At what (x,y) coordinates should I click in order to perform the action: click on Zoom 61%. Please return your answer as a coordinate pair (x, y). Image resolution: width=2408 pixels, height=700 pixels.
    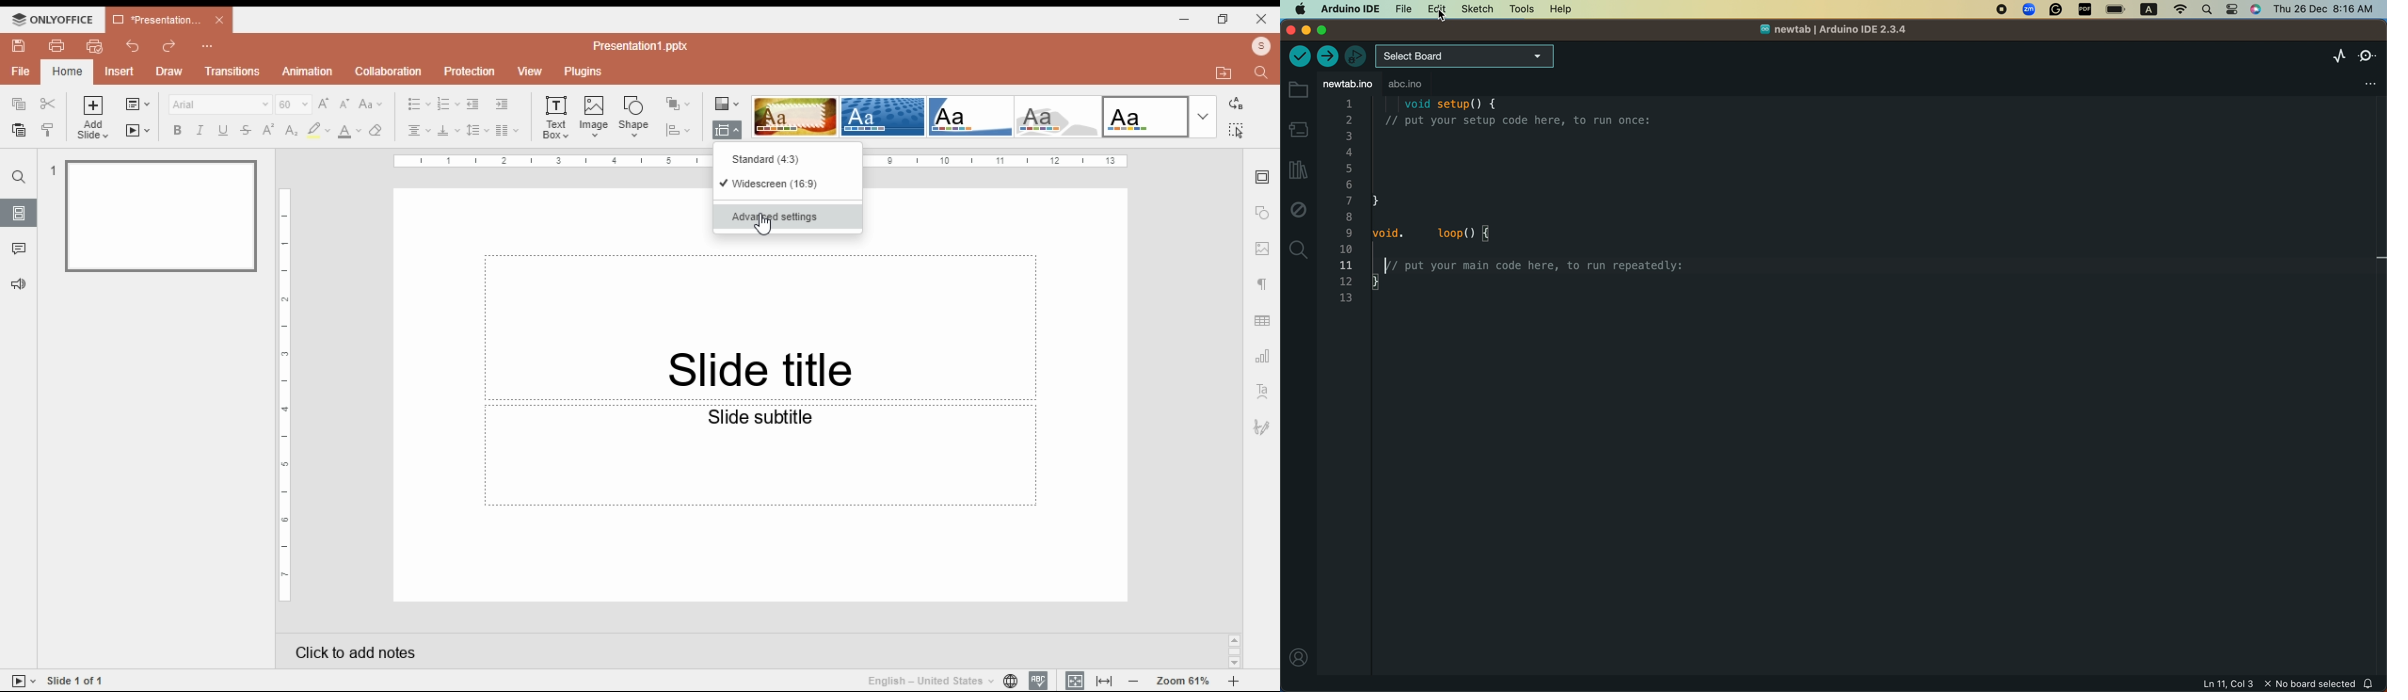
    Looking at the image, I should click on (1185, 679).